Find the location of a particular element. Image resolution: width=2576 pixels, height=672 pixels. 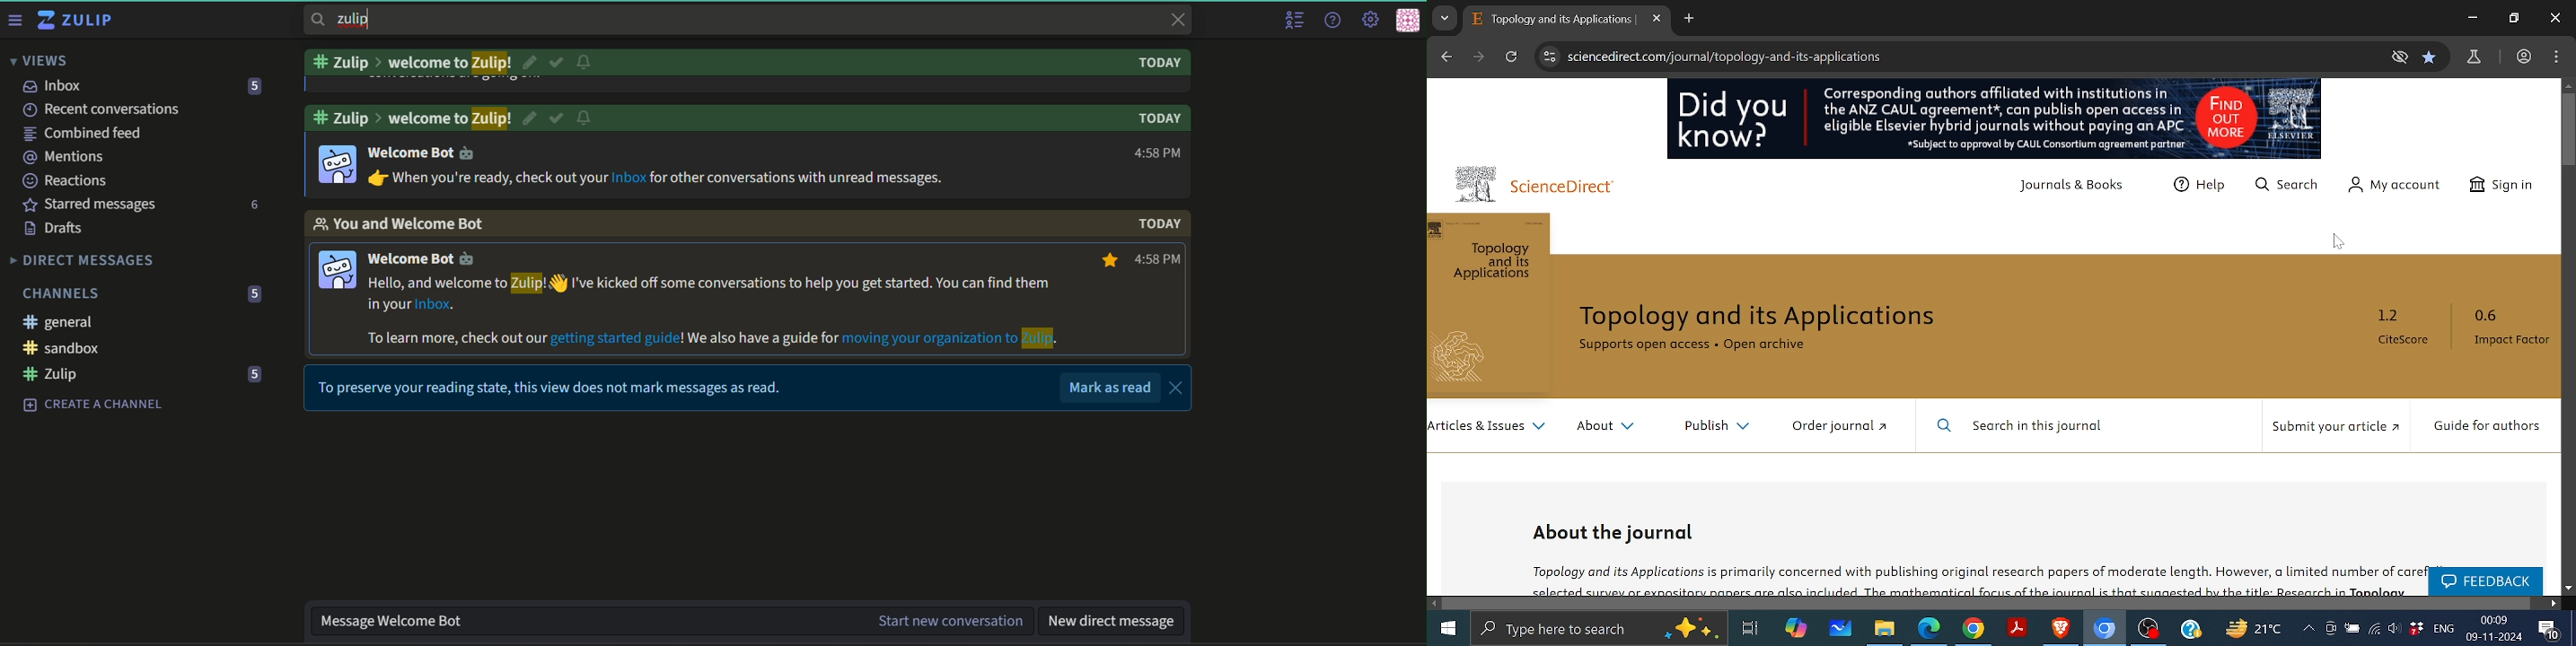

options is located at coordinates (282, 324).